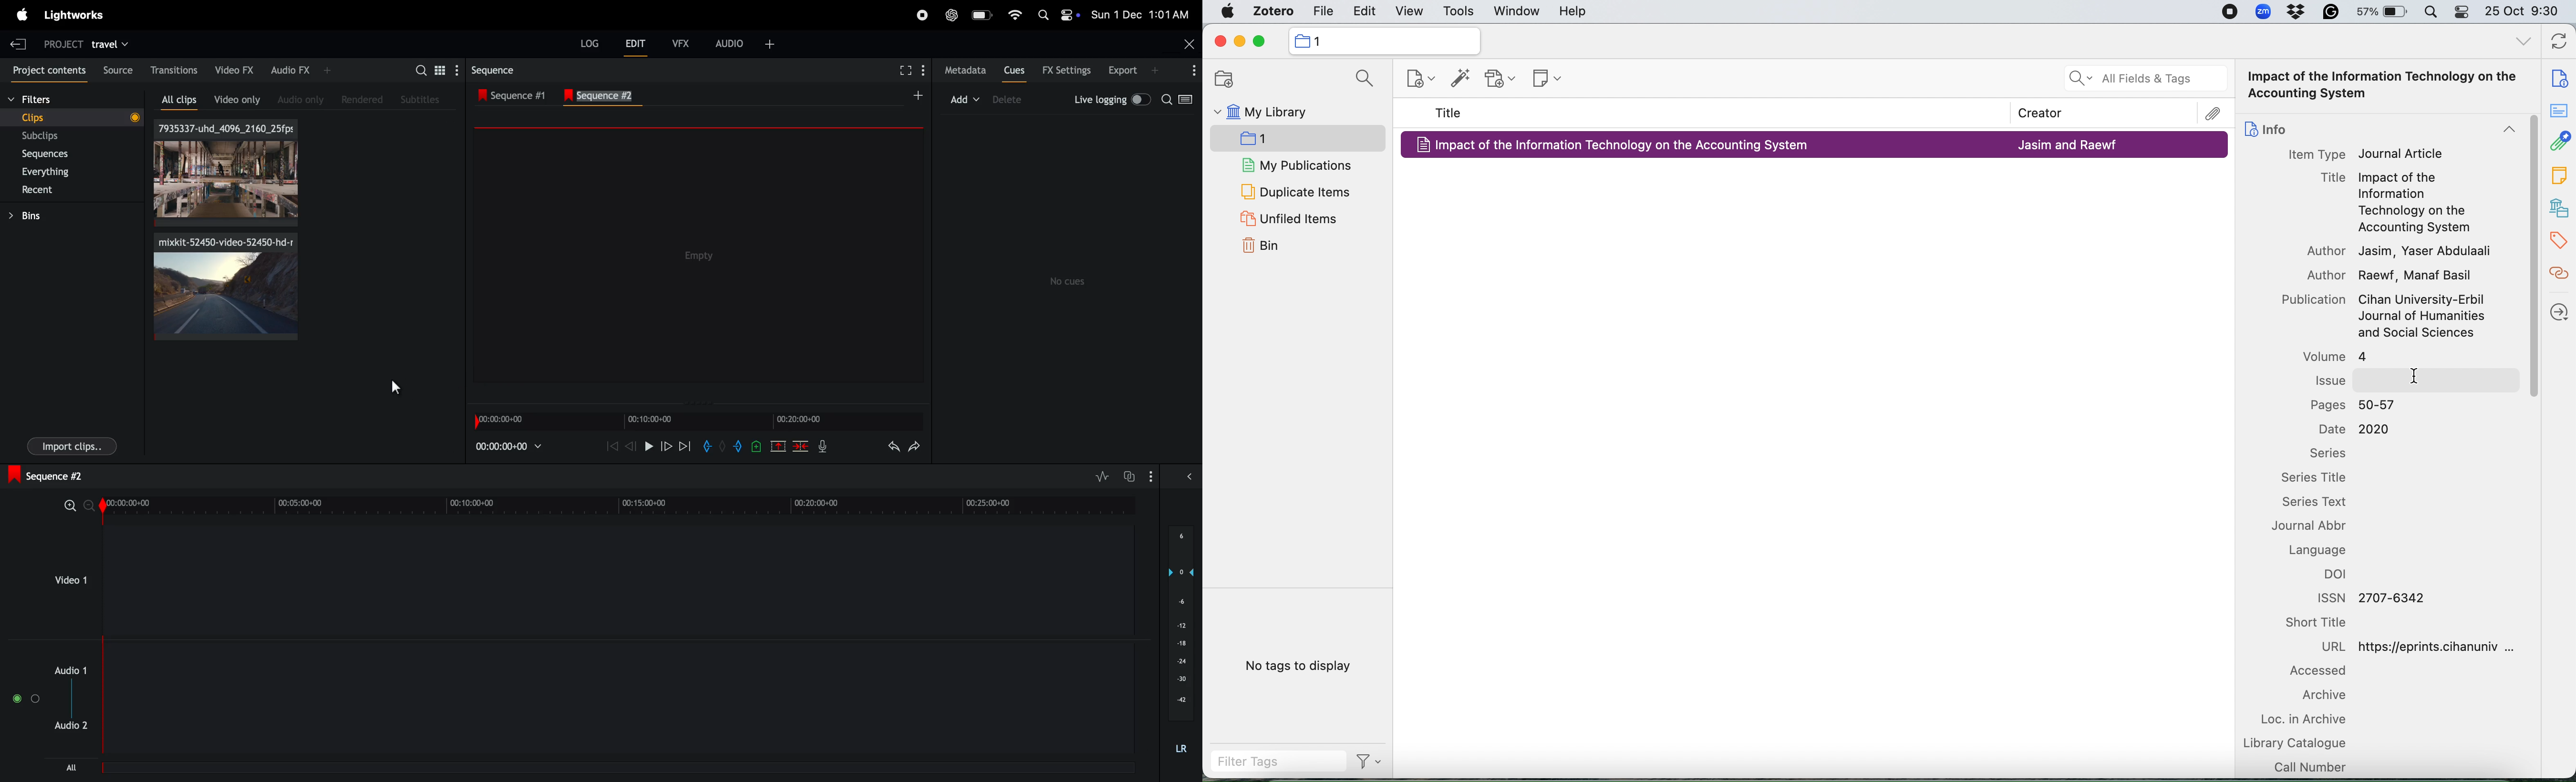 This screenshot has width=2576, height=784. I want to click on time frame, so click(621, 503).